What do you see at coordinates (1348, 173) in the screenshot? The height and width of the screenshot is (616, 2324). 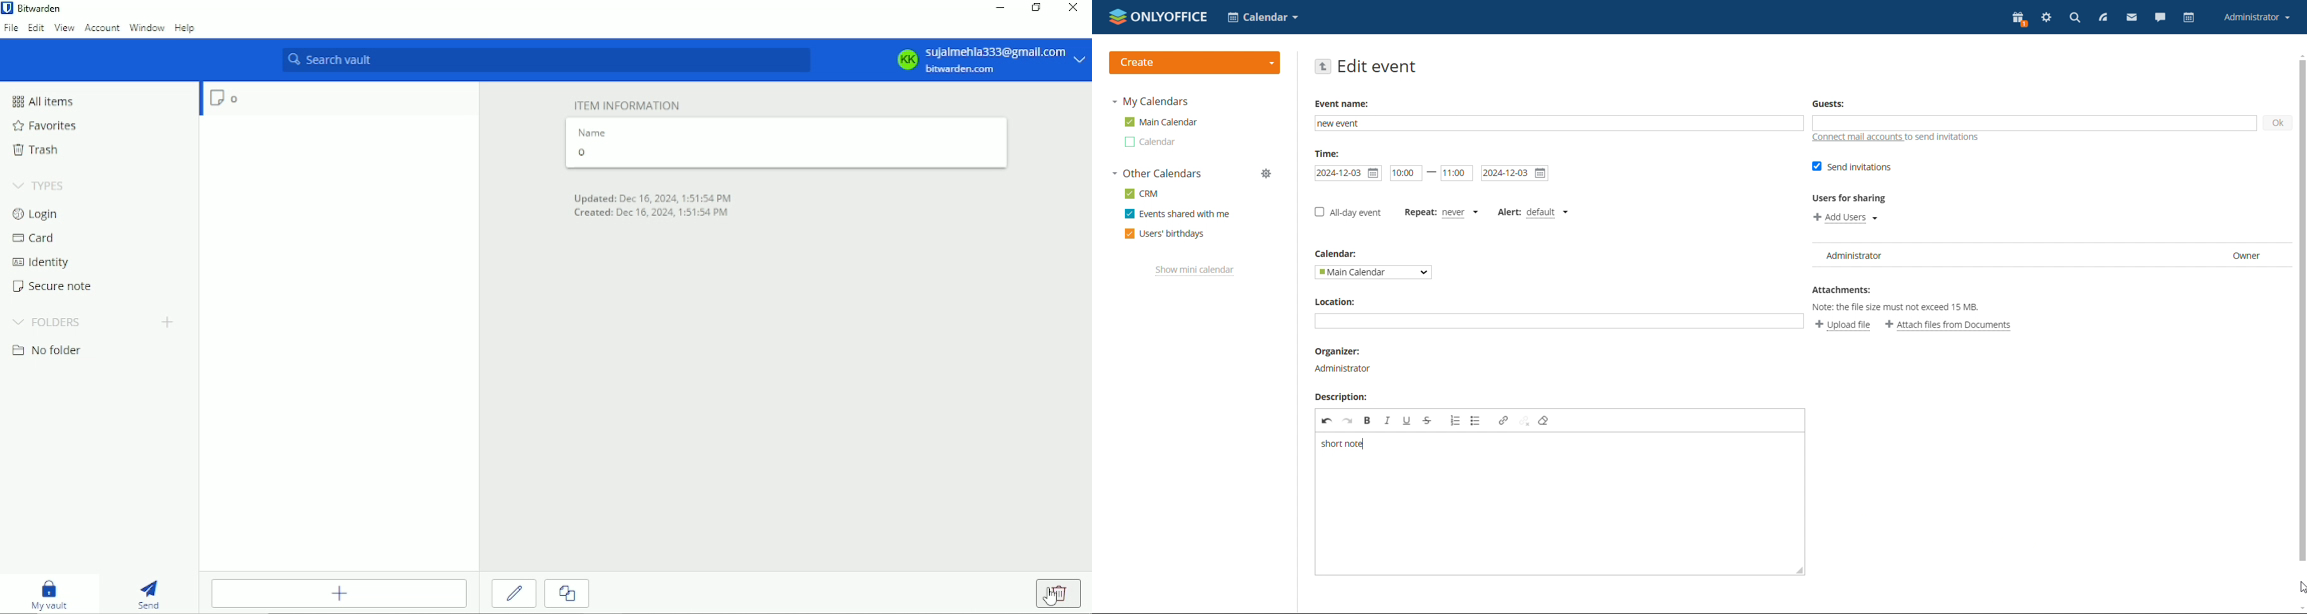 I see `start date` at bounding box center [1348, 173].